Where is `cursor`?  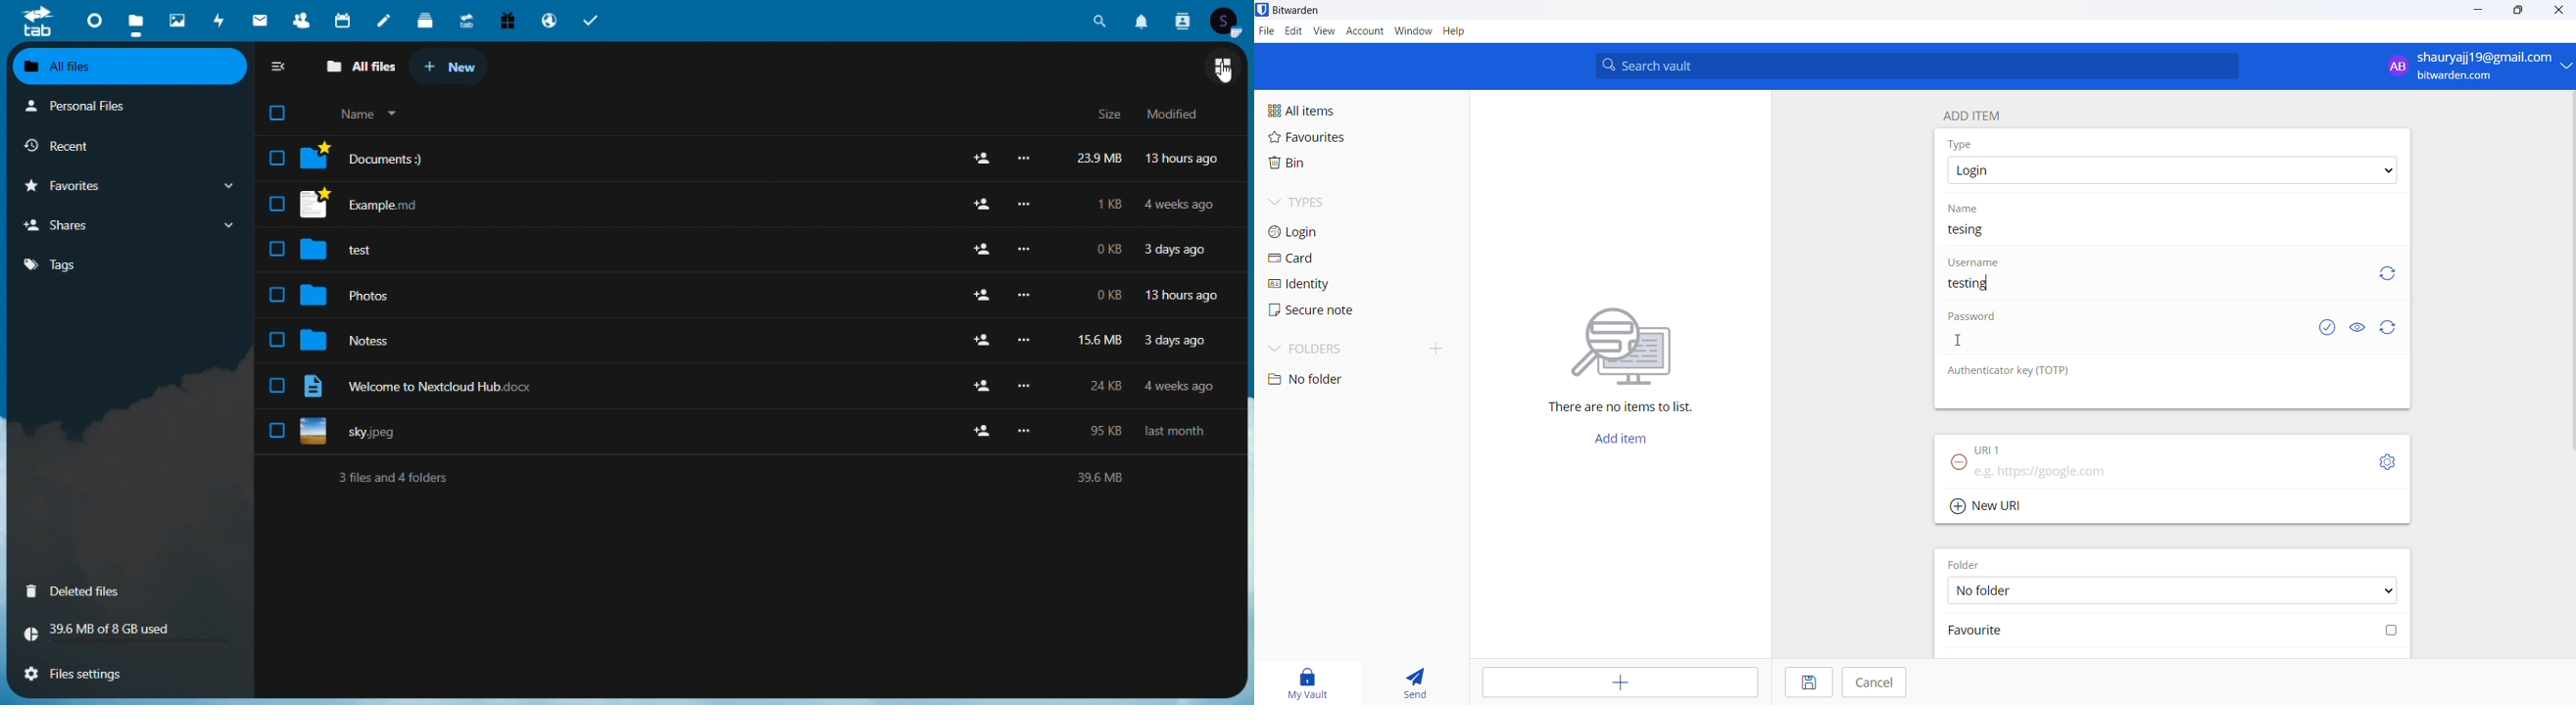
cursor is located at coordinates (1225, 74).